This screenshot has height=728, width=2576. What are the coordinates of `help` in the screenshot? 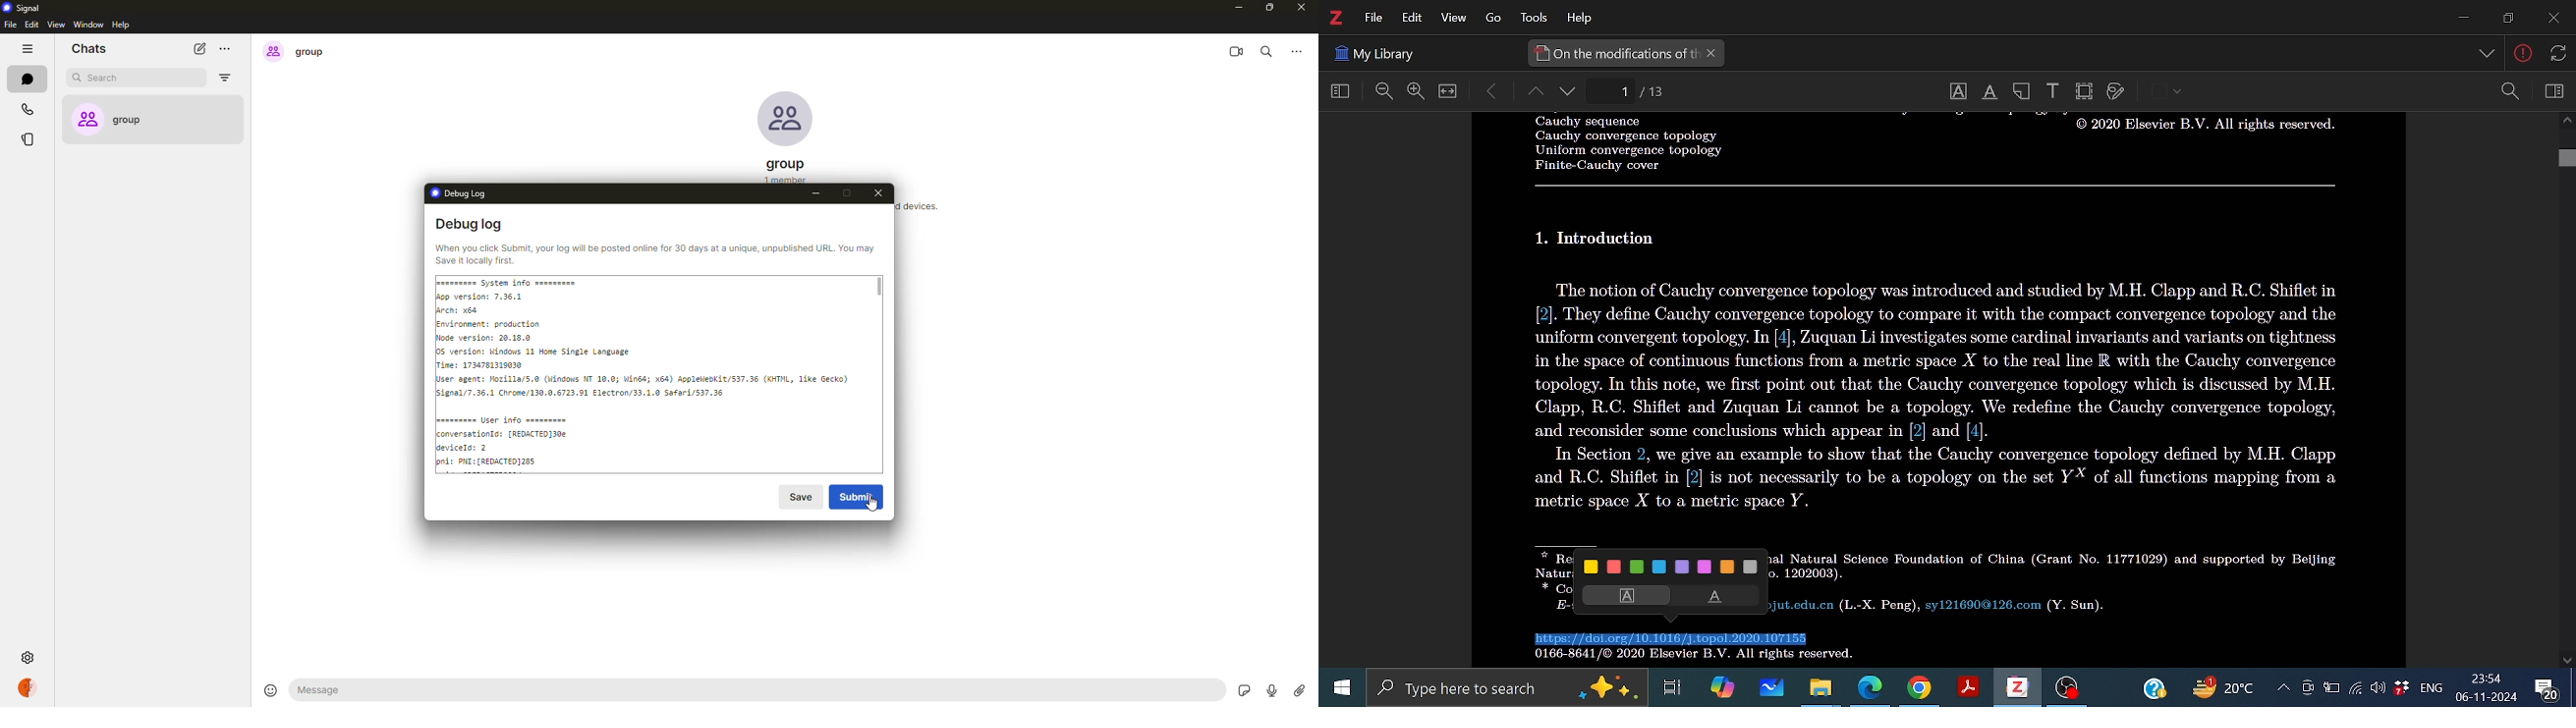 It's located at (120, 25).